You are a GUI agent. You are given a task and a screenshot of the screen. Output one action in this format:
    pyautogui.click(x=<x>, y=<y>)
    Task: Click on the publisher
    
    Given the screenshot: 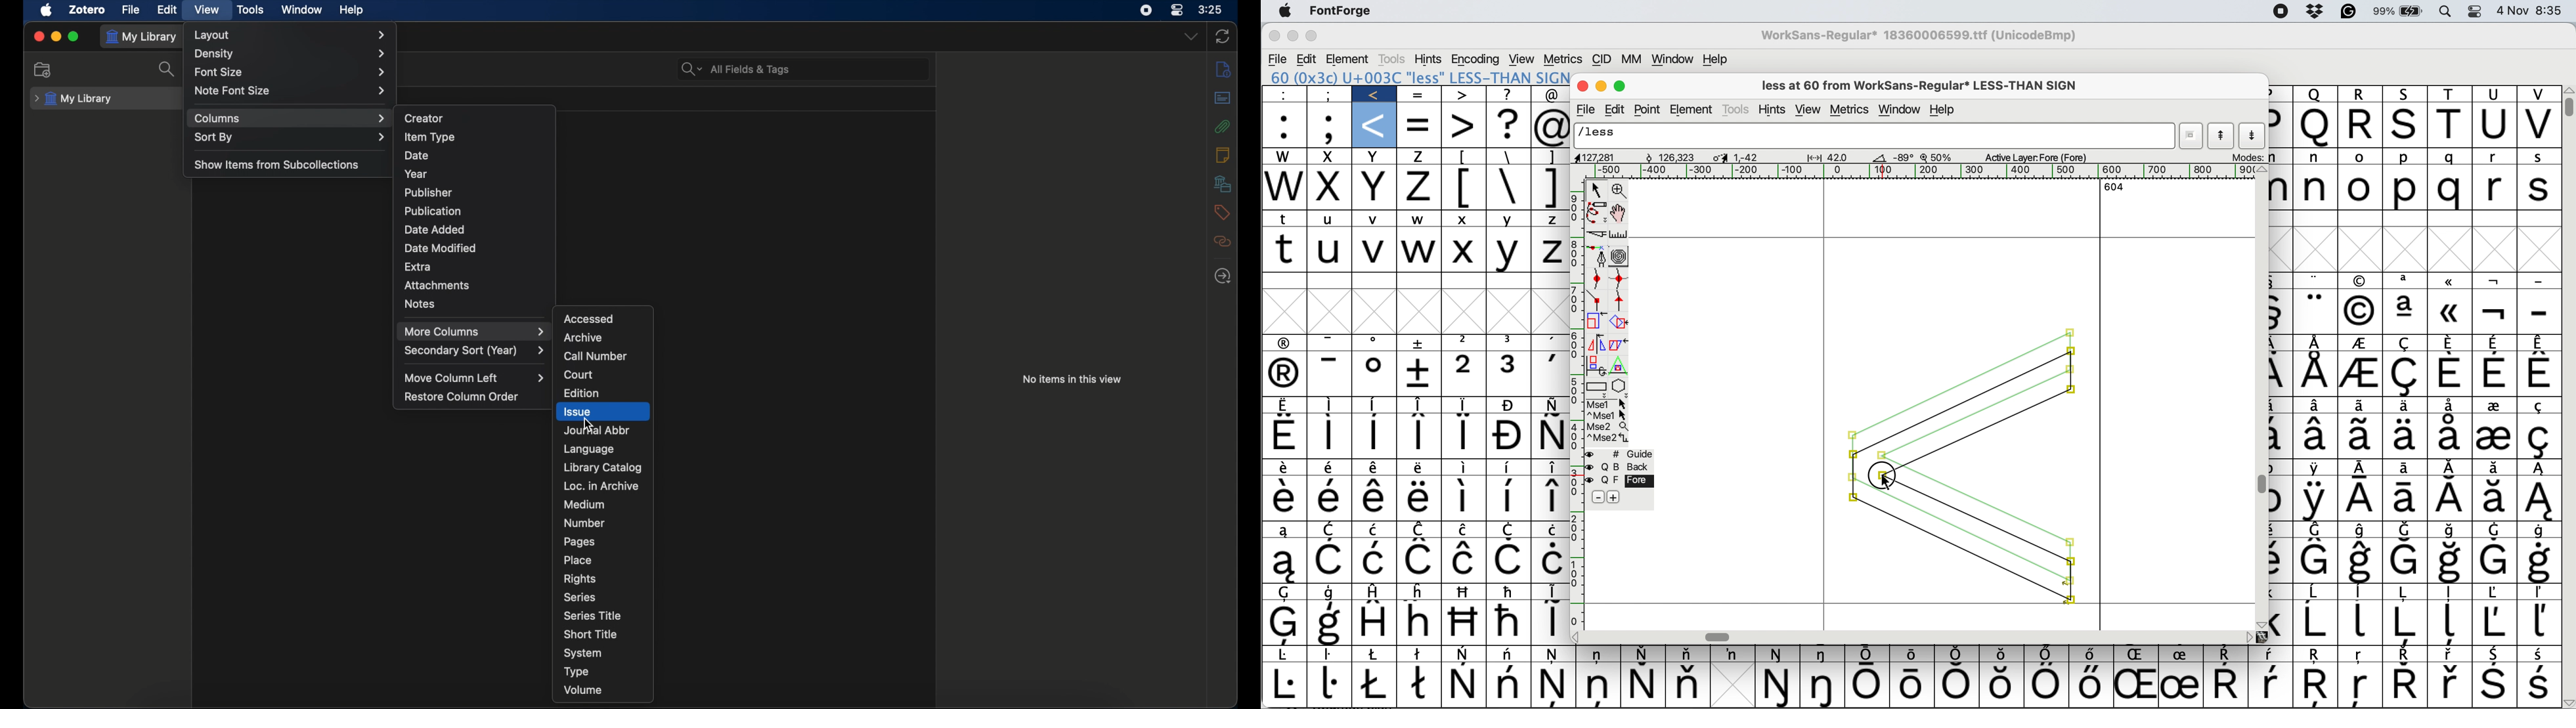 What is the action you would take?
    pyautogui.click(x=428, y=192)
    